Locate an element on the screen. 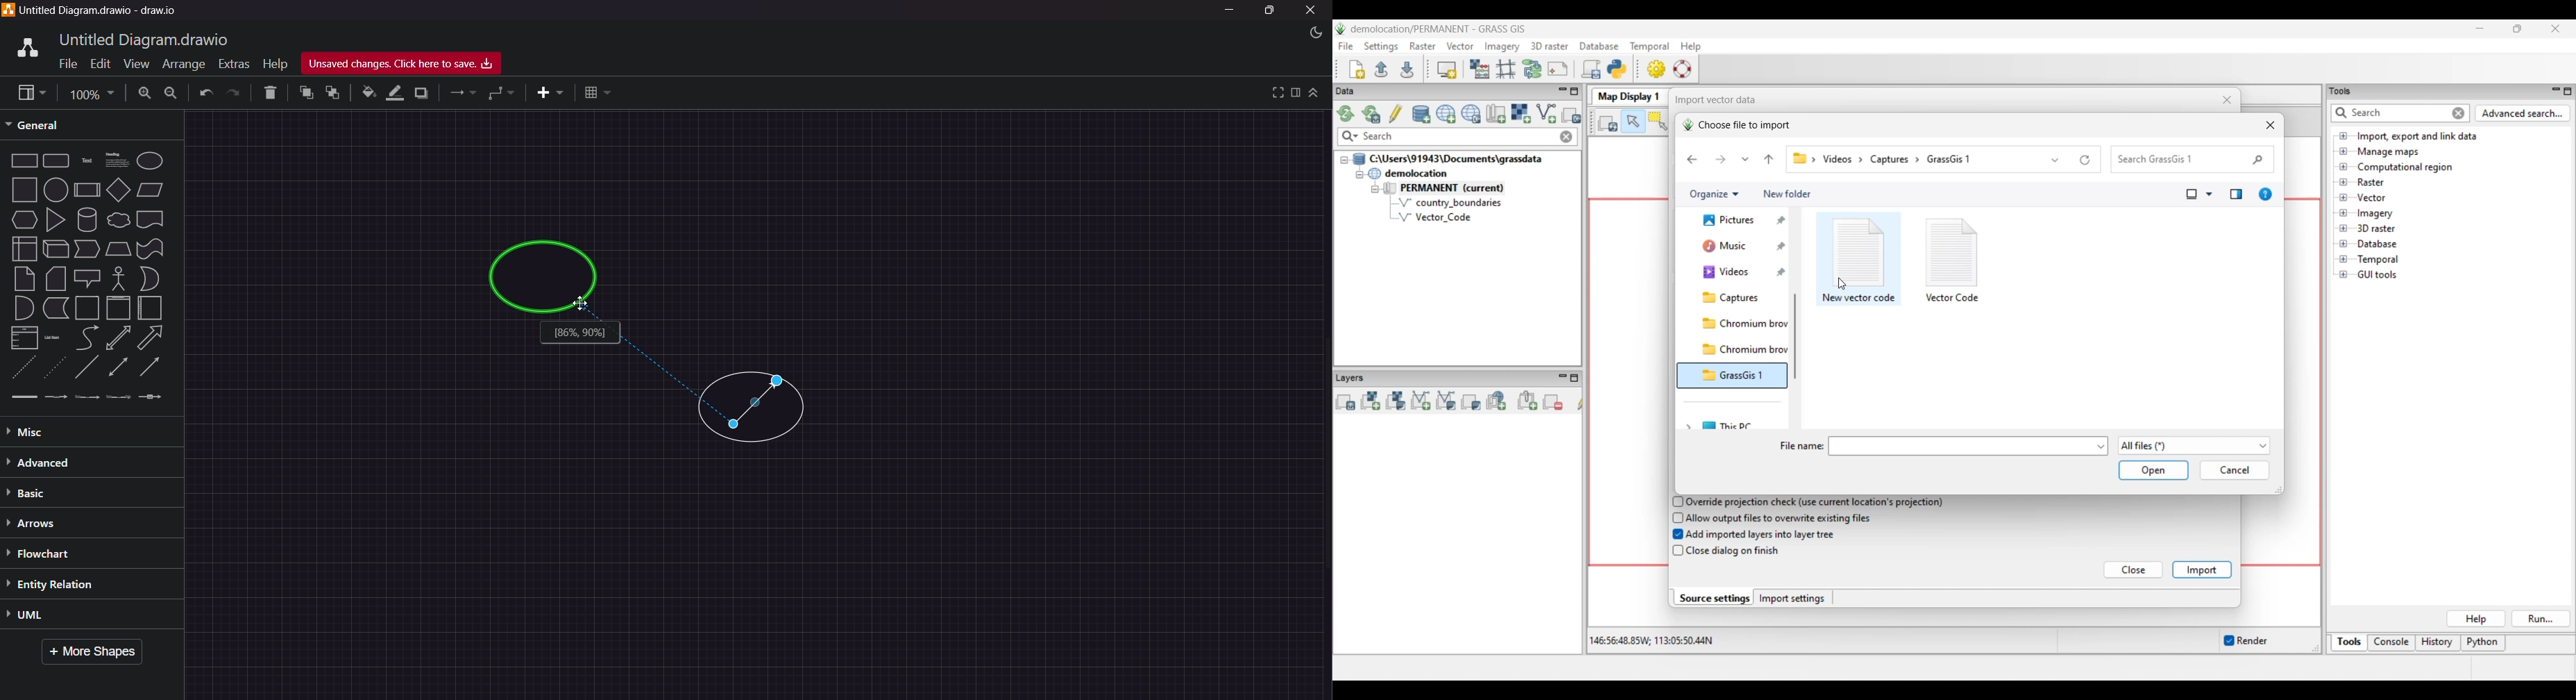 Image resolution: width=2576 pixels, height=700 pixels. Minimize is located at coordinates (1233, 11).